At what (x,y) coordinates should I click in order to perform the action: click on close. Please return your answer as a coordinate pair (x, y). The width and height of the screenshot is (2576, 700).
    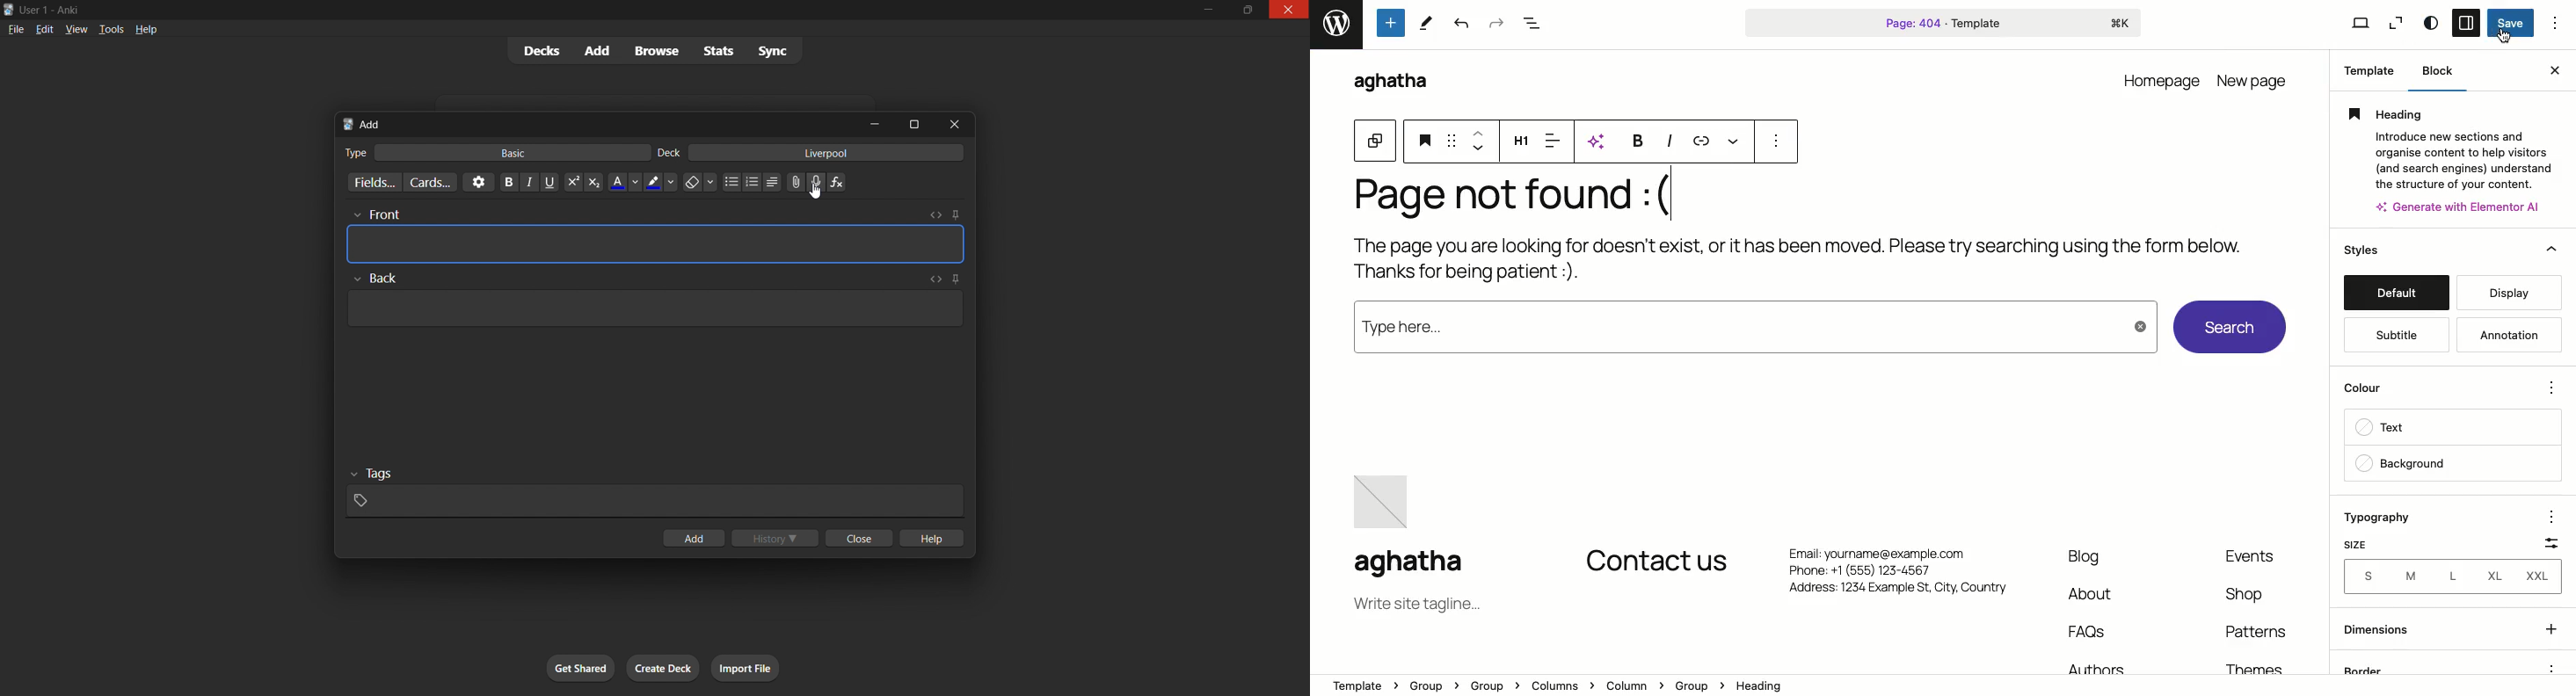
    Looking at the image, I should click on (1289, 12).